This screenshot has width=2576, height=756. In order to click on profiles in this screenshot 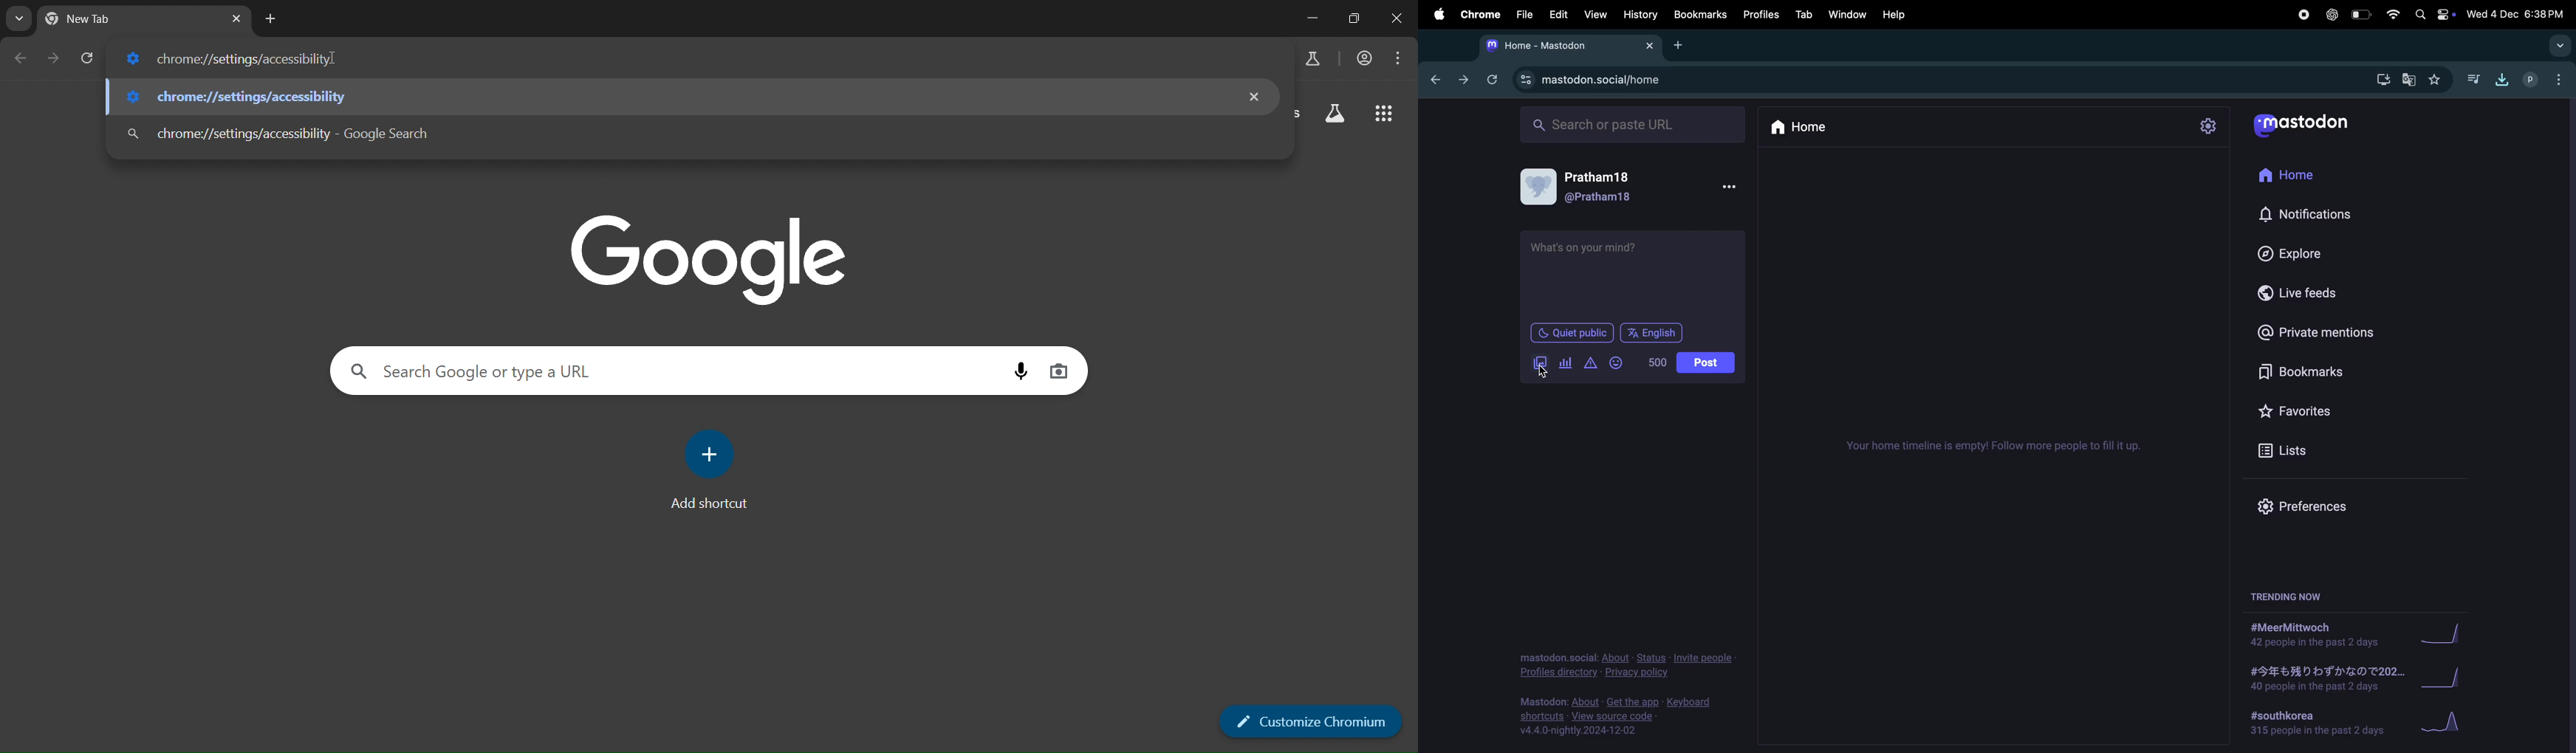, I will do `click(1762, 14)`.